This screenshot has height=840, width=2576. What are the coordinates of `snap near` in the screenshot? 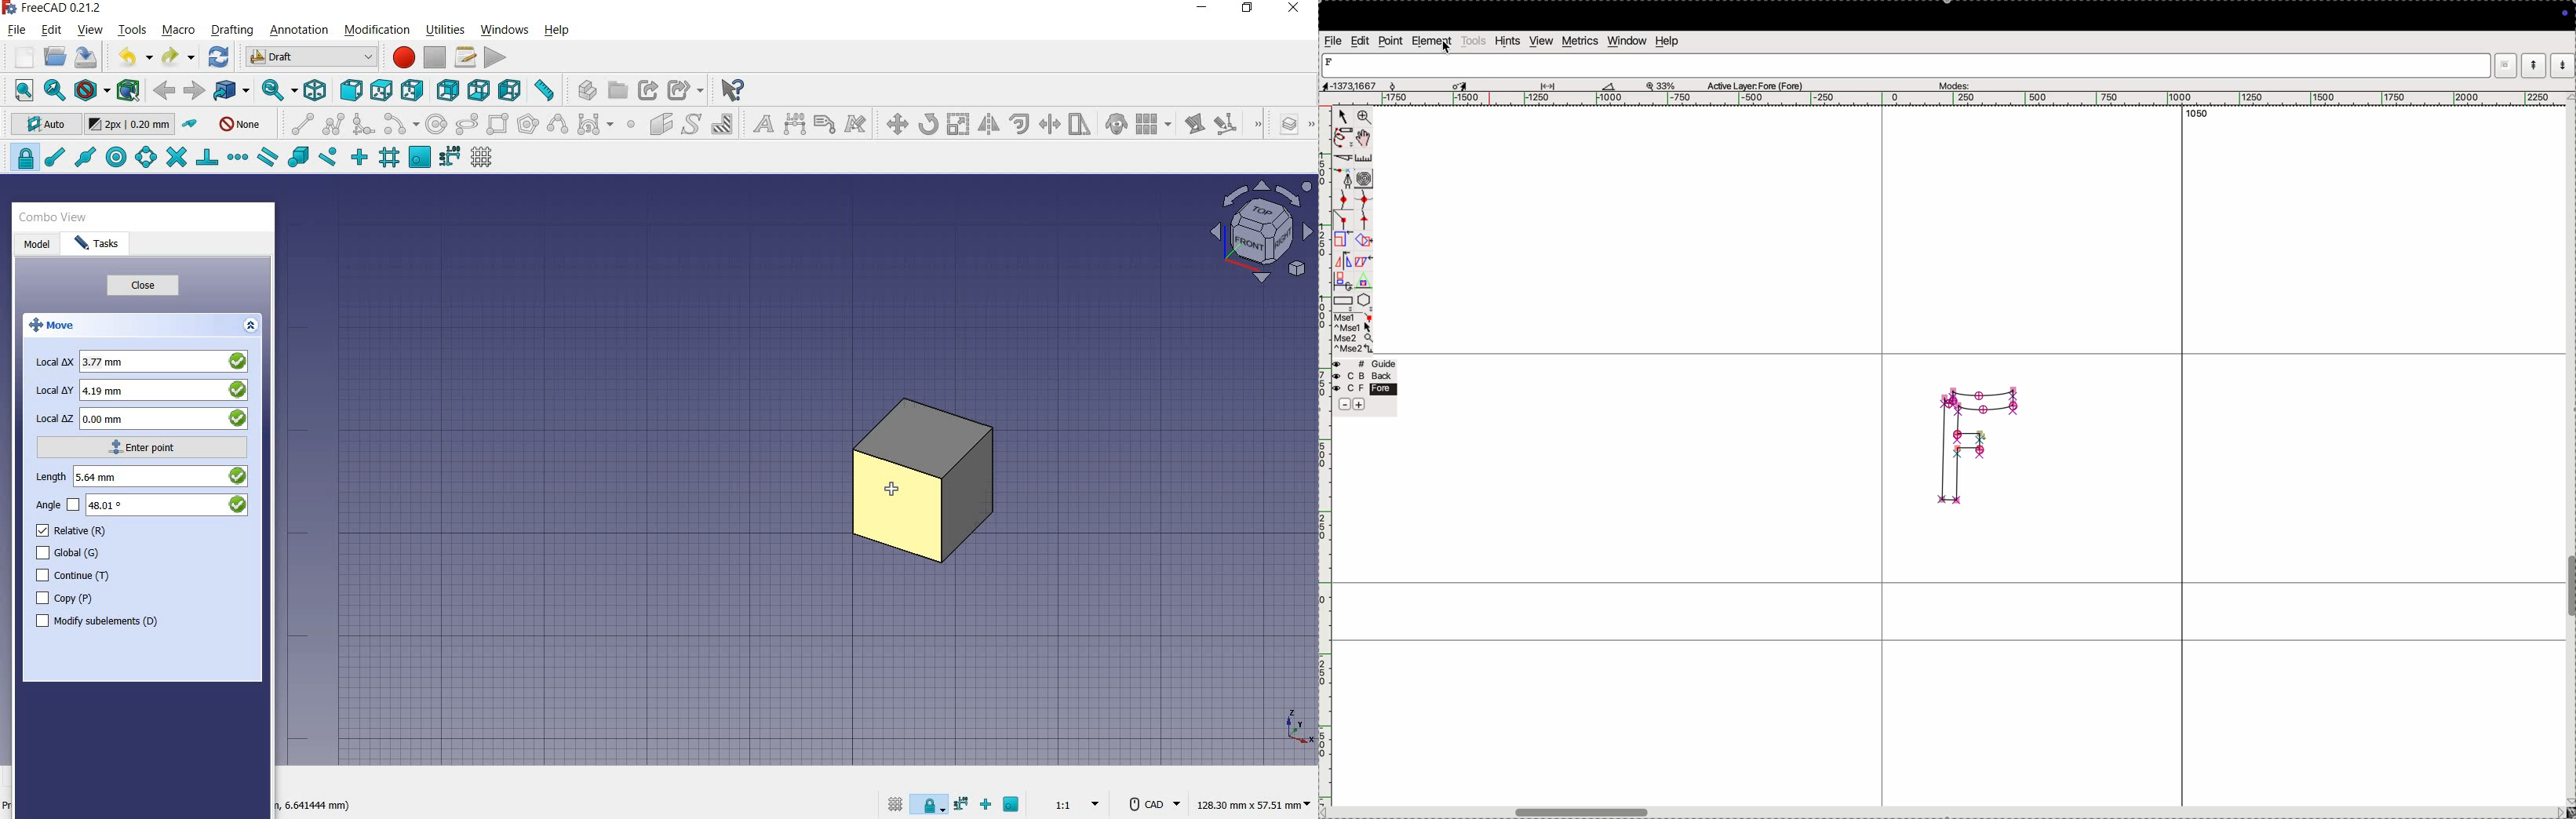 It's located at (328, 157).